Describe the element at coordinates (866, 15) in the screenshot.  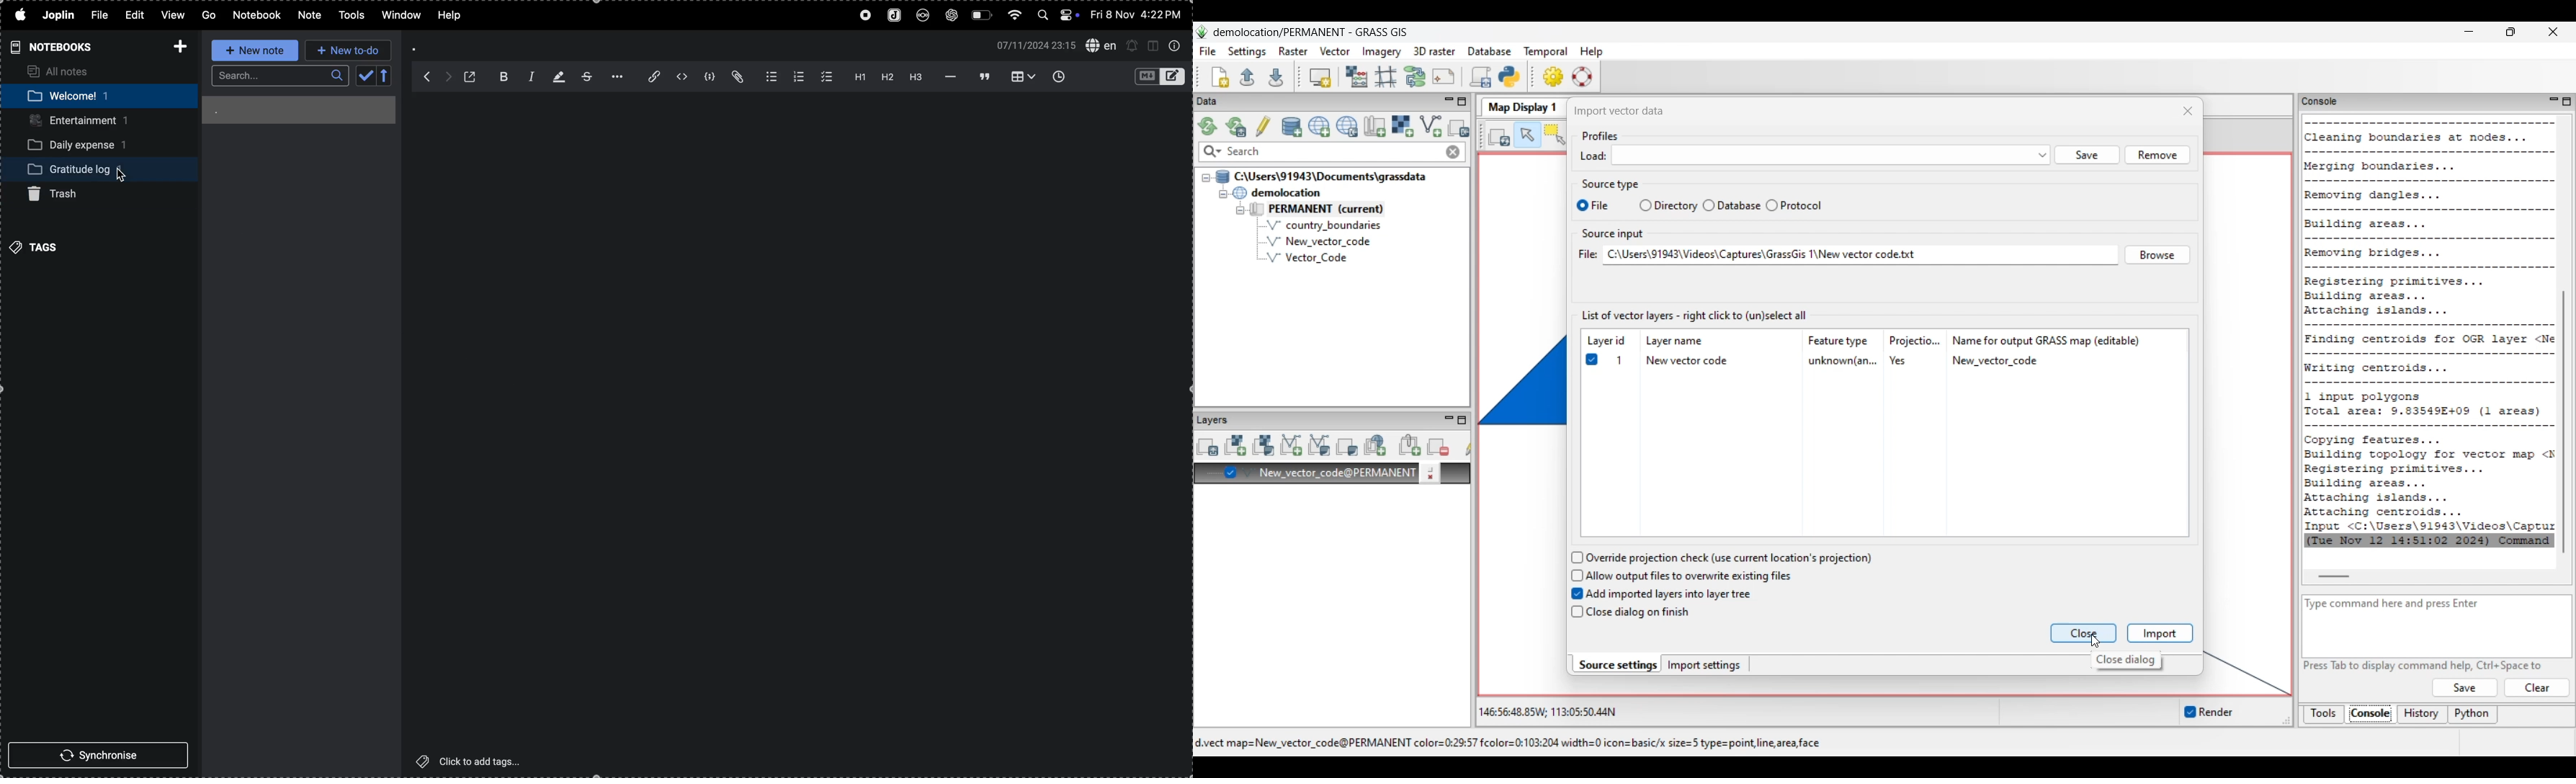
I see `record` at that location.